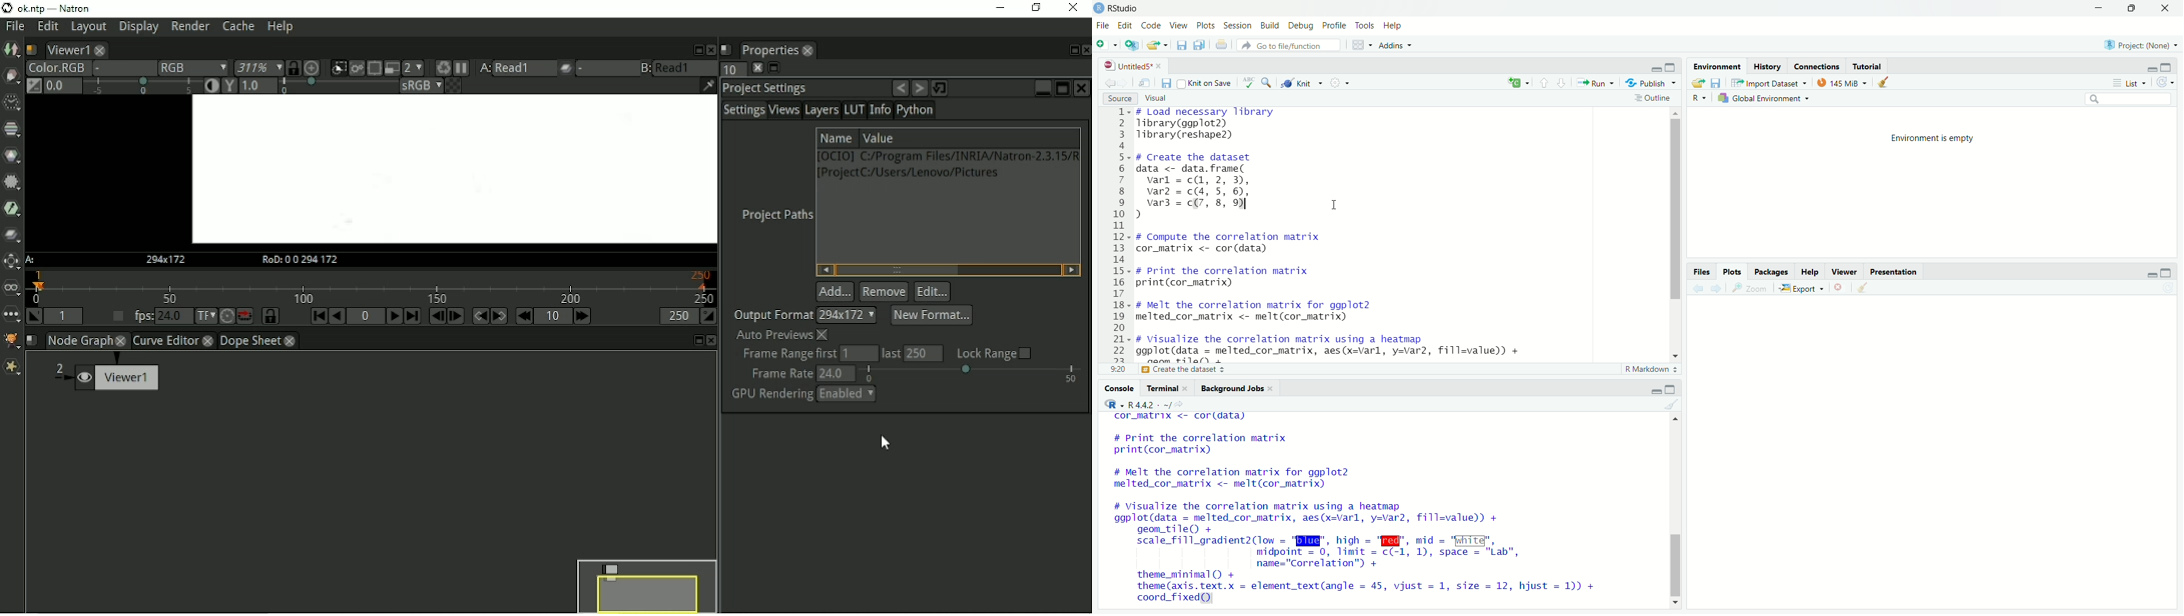  I want to click on close, so click(2166, 9).